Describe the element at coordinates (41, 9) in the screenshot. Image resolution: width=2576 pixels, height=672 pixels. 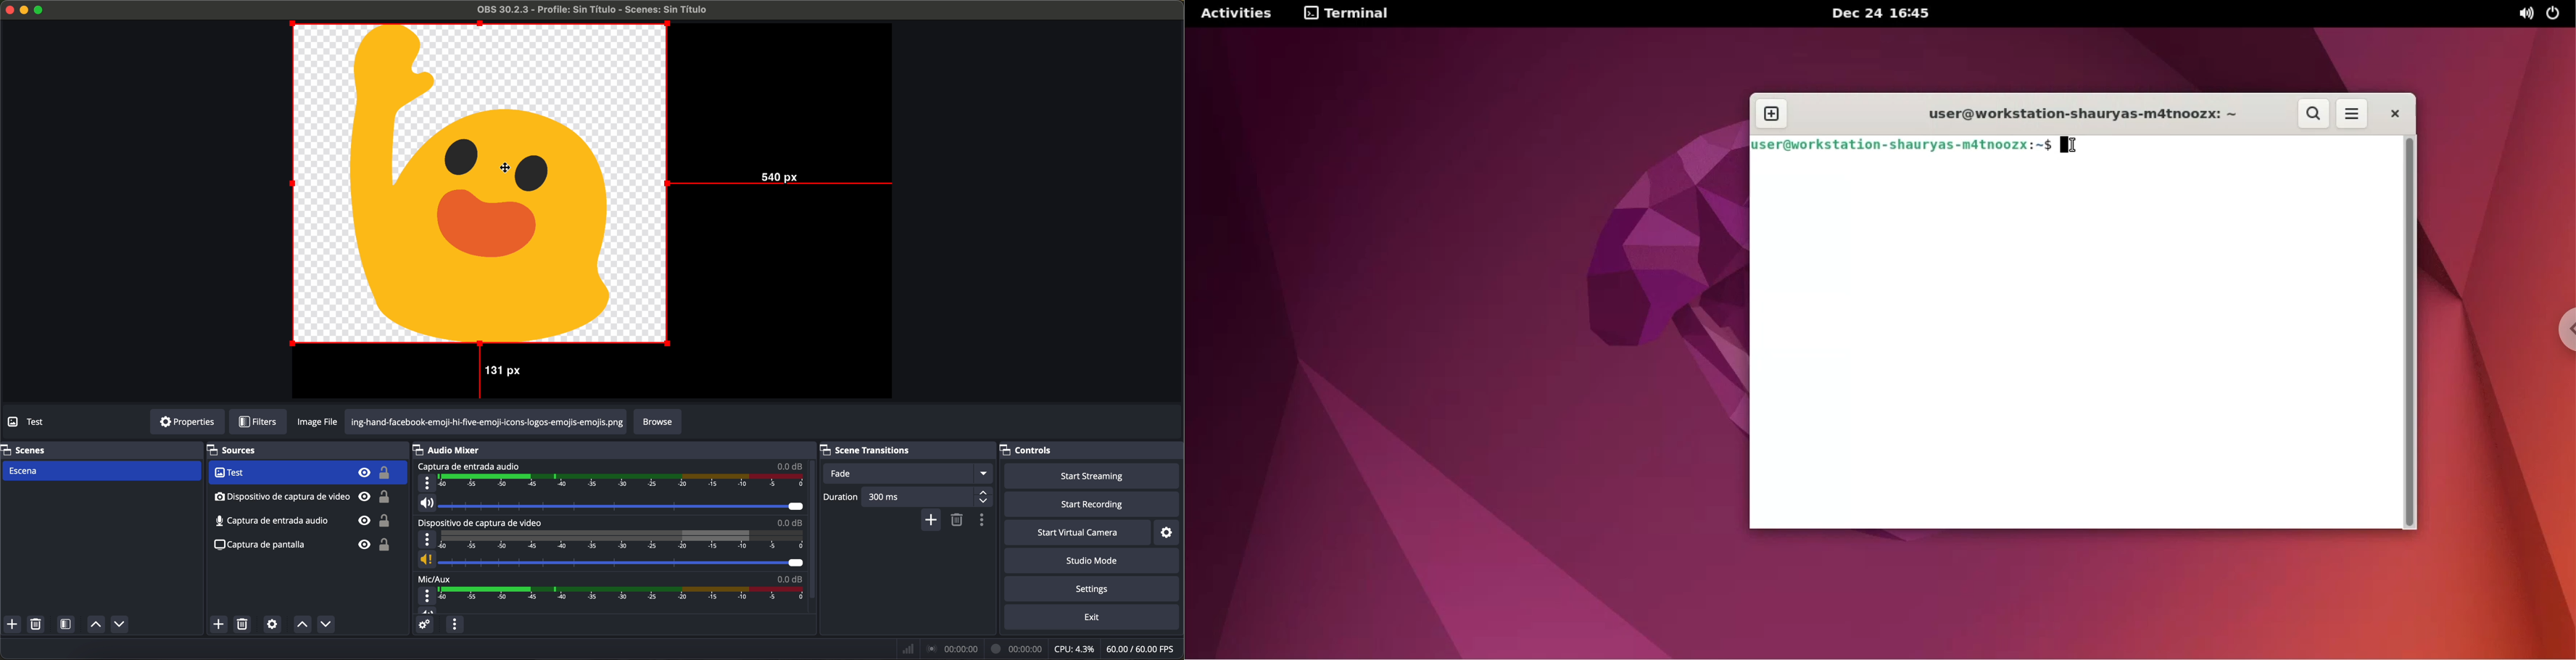
I see `maximize program` at that location.